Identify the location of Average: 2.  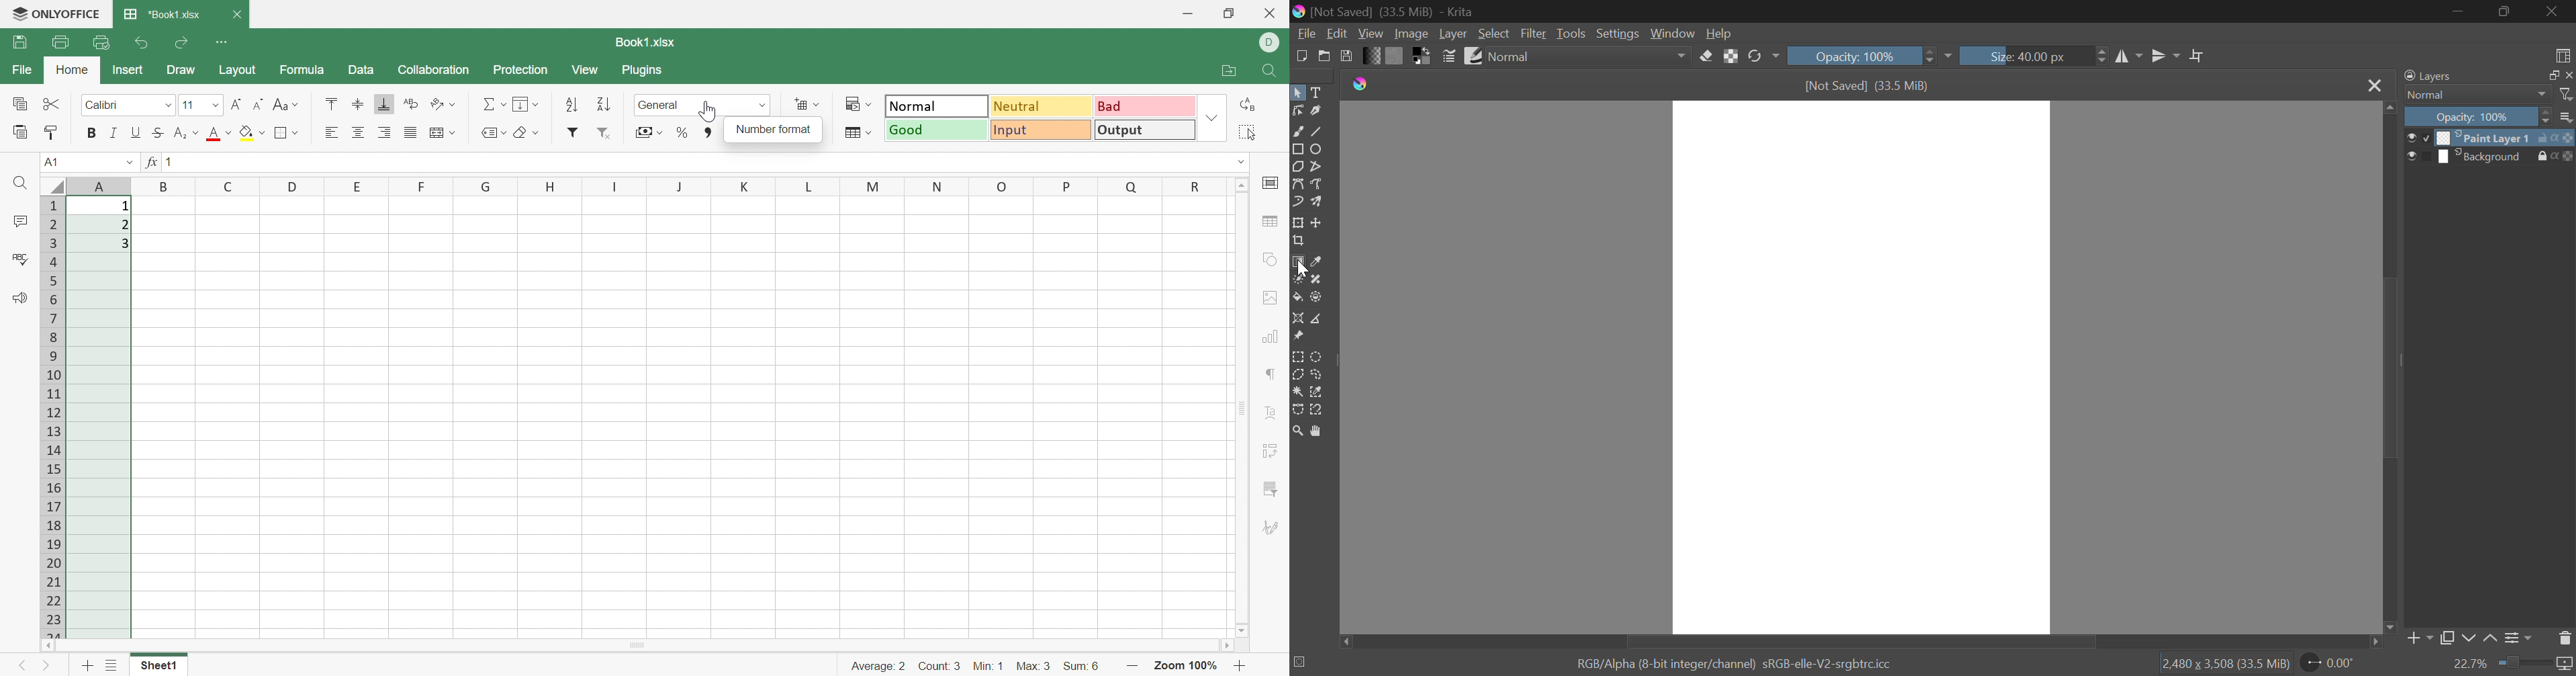
(878, 666).